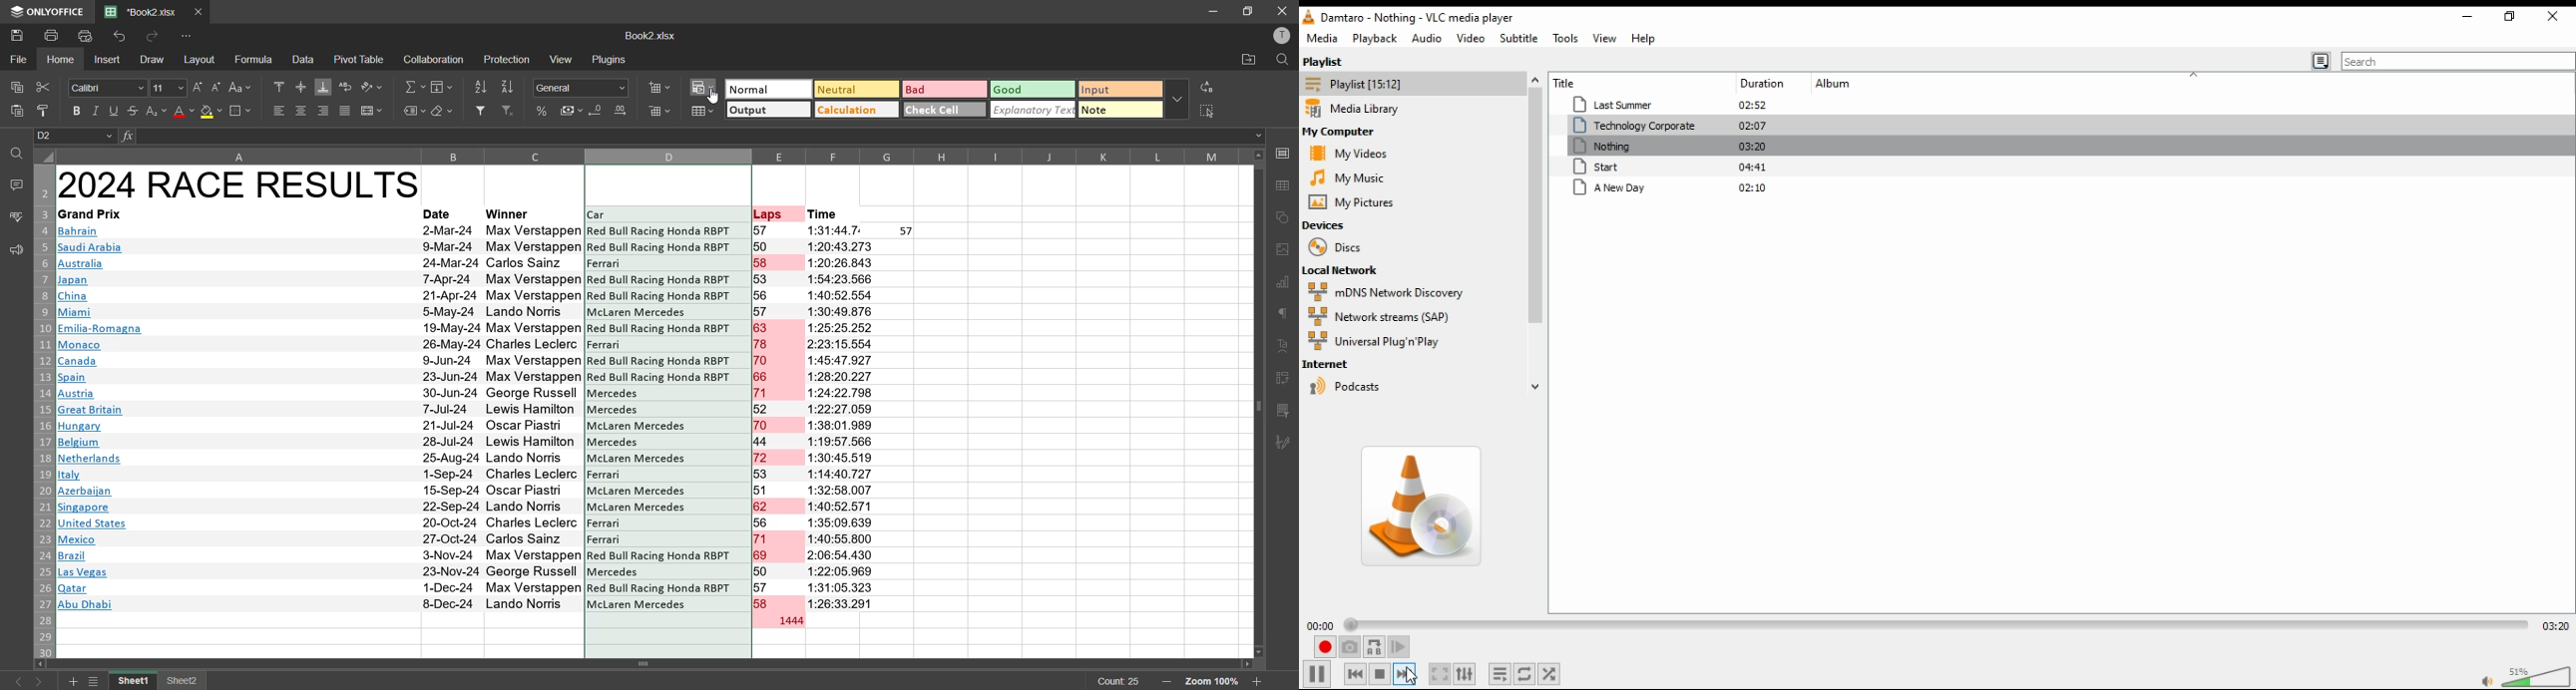 The image size is (2576, 700). I want to click on nothing, so click(1674, 147).